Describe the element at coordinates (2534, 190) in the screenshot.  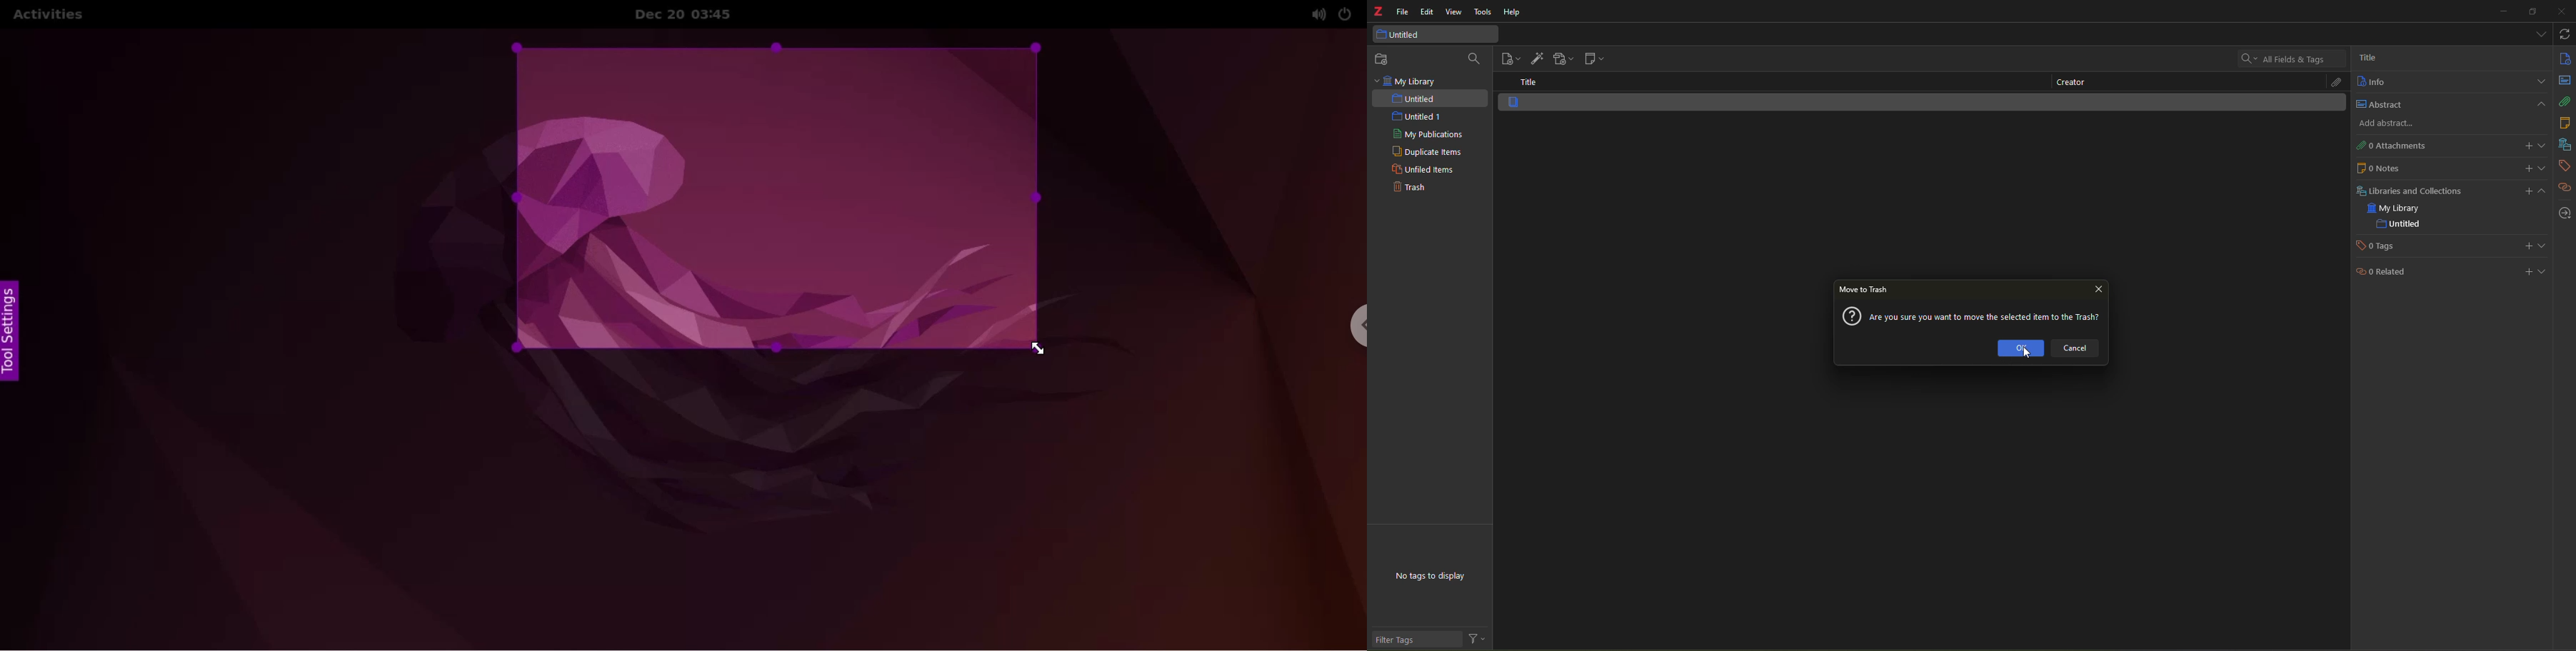
I see `add` at that location.